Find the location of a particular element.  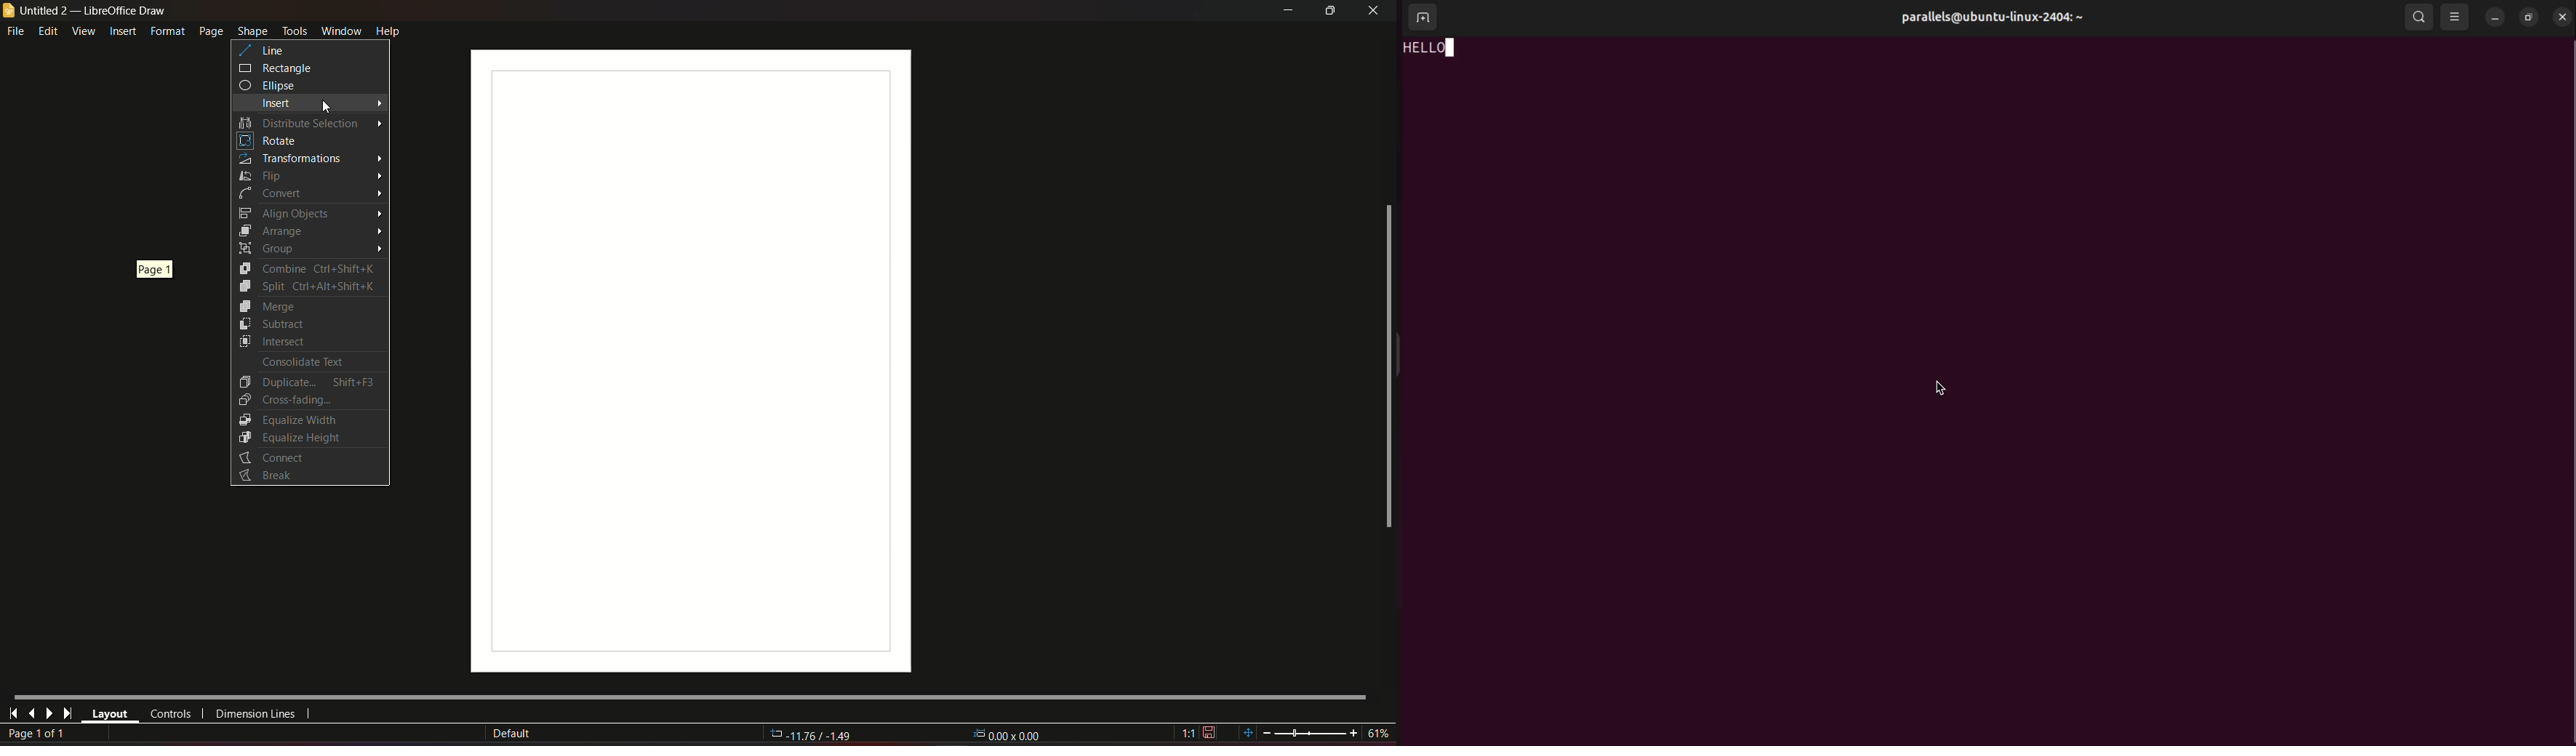

Transformations is located at coordinates (291, 159).